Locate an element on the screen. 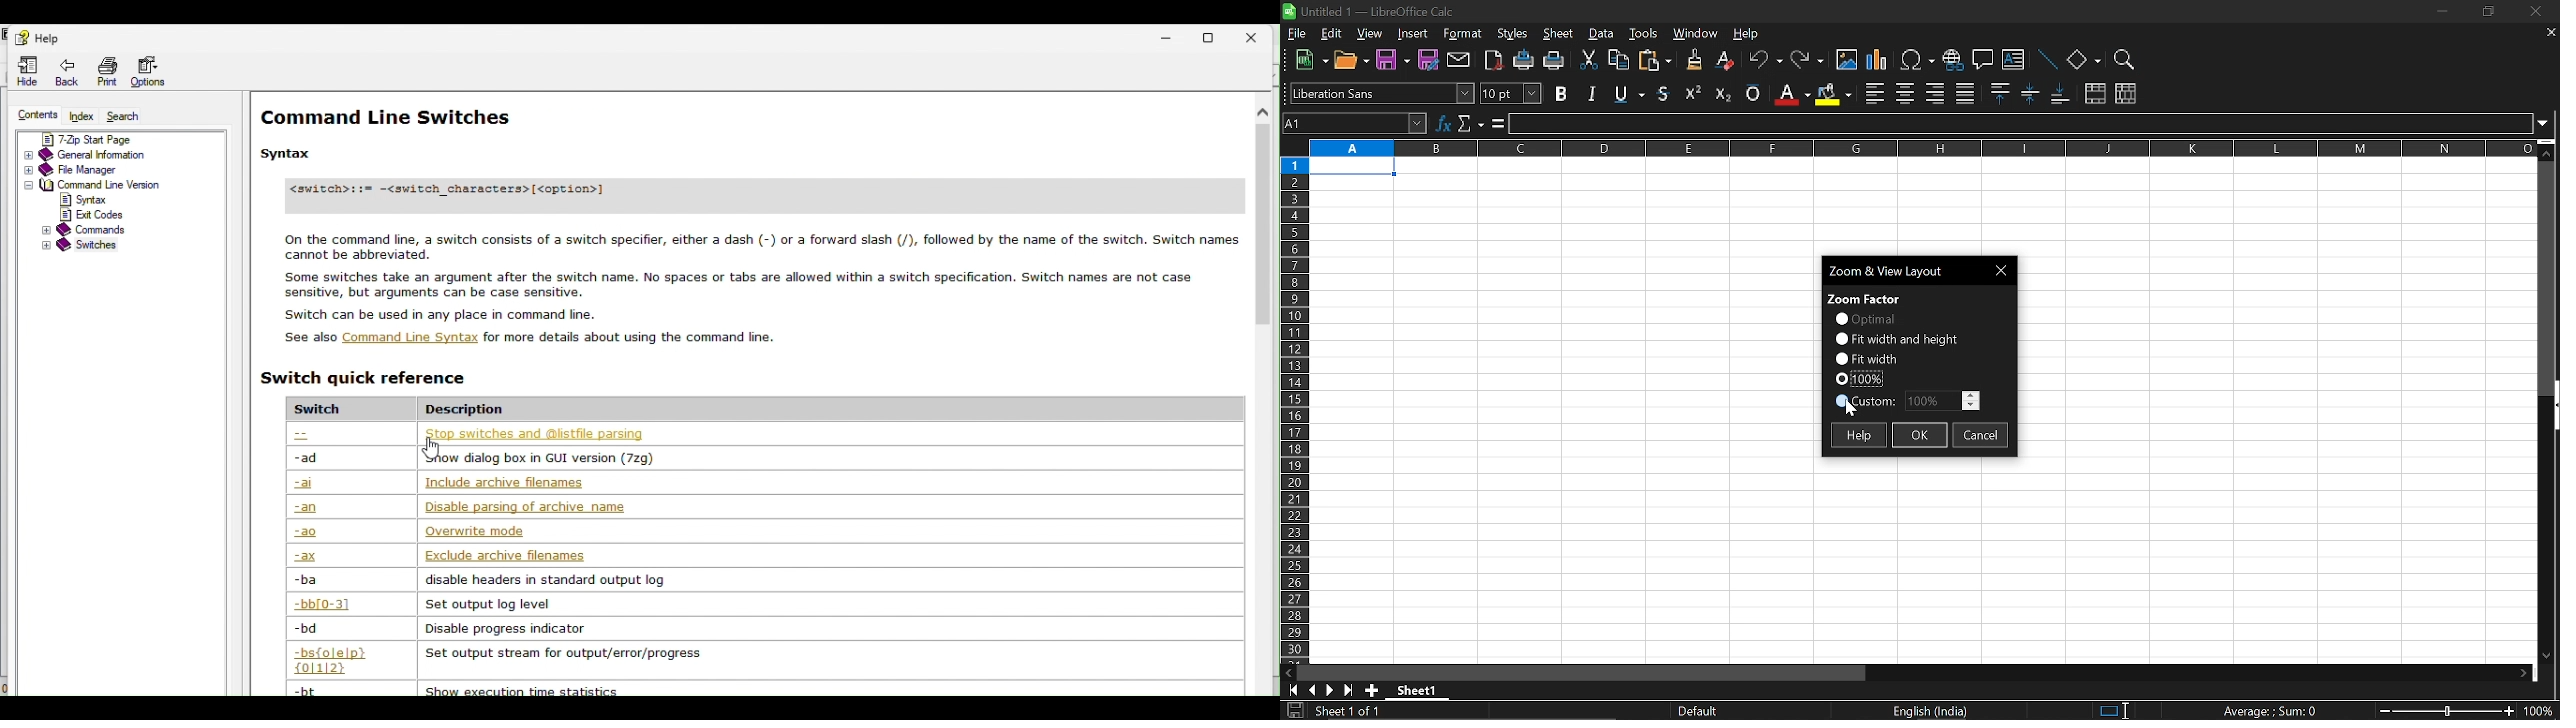 This screenshot has height=728, width=2576. -bd is located at coordinates (309, 628).